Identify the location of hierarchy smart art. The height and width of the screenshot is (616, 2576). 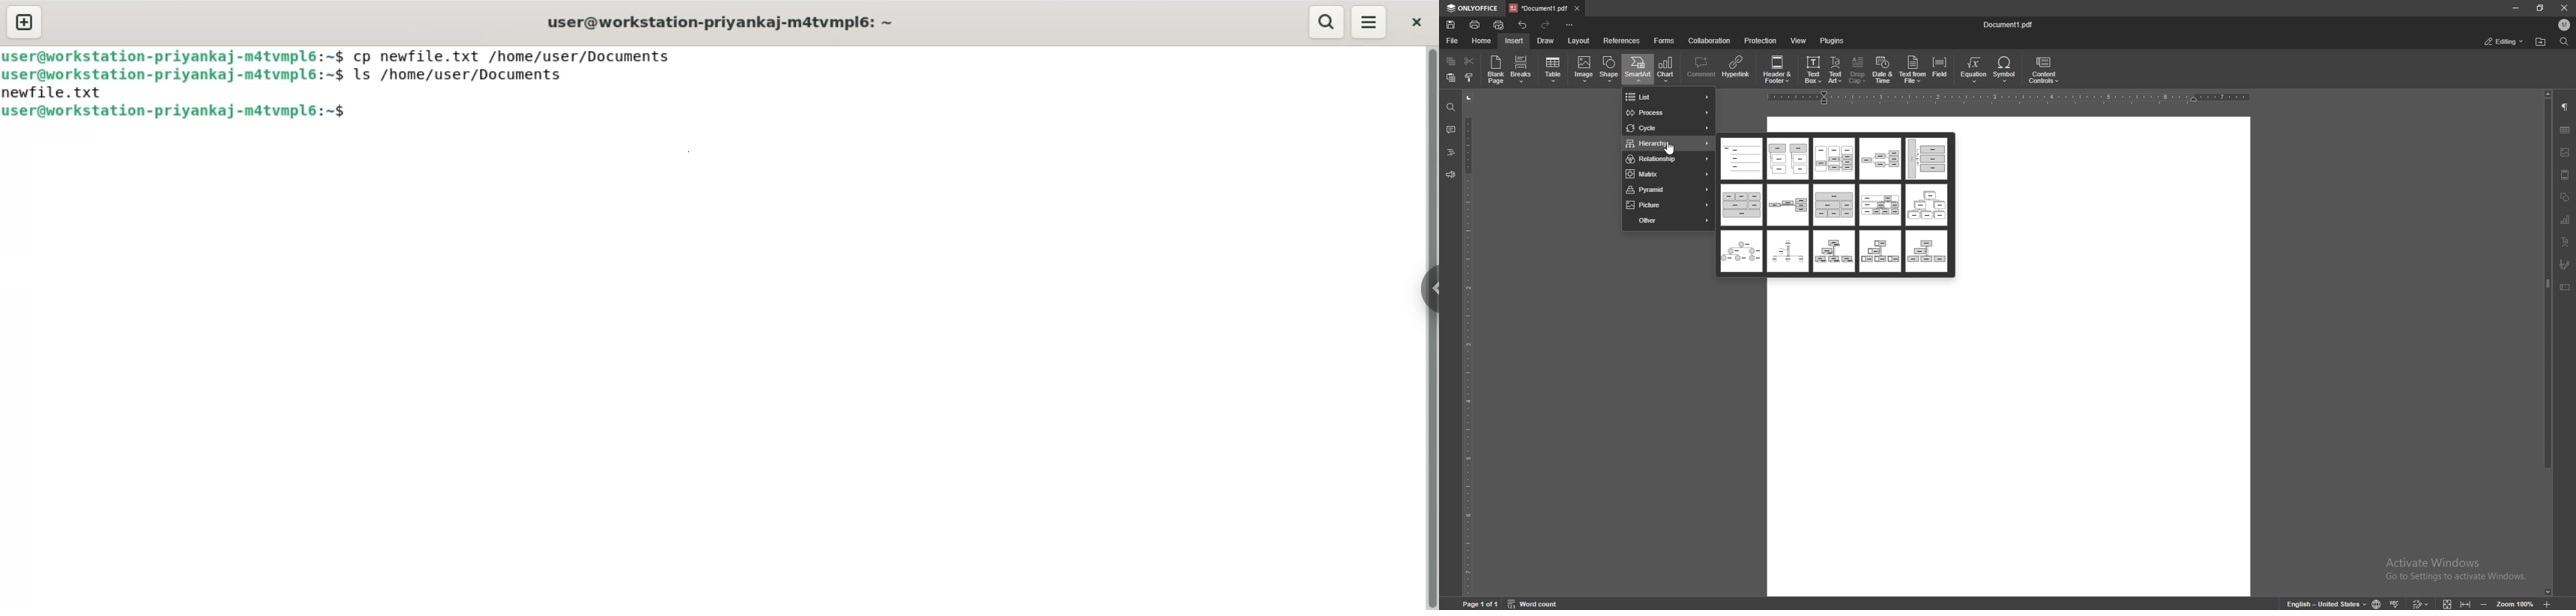
(1788, 206).